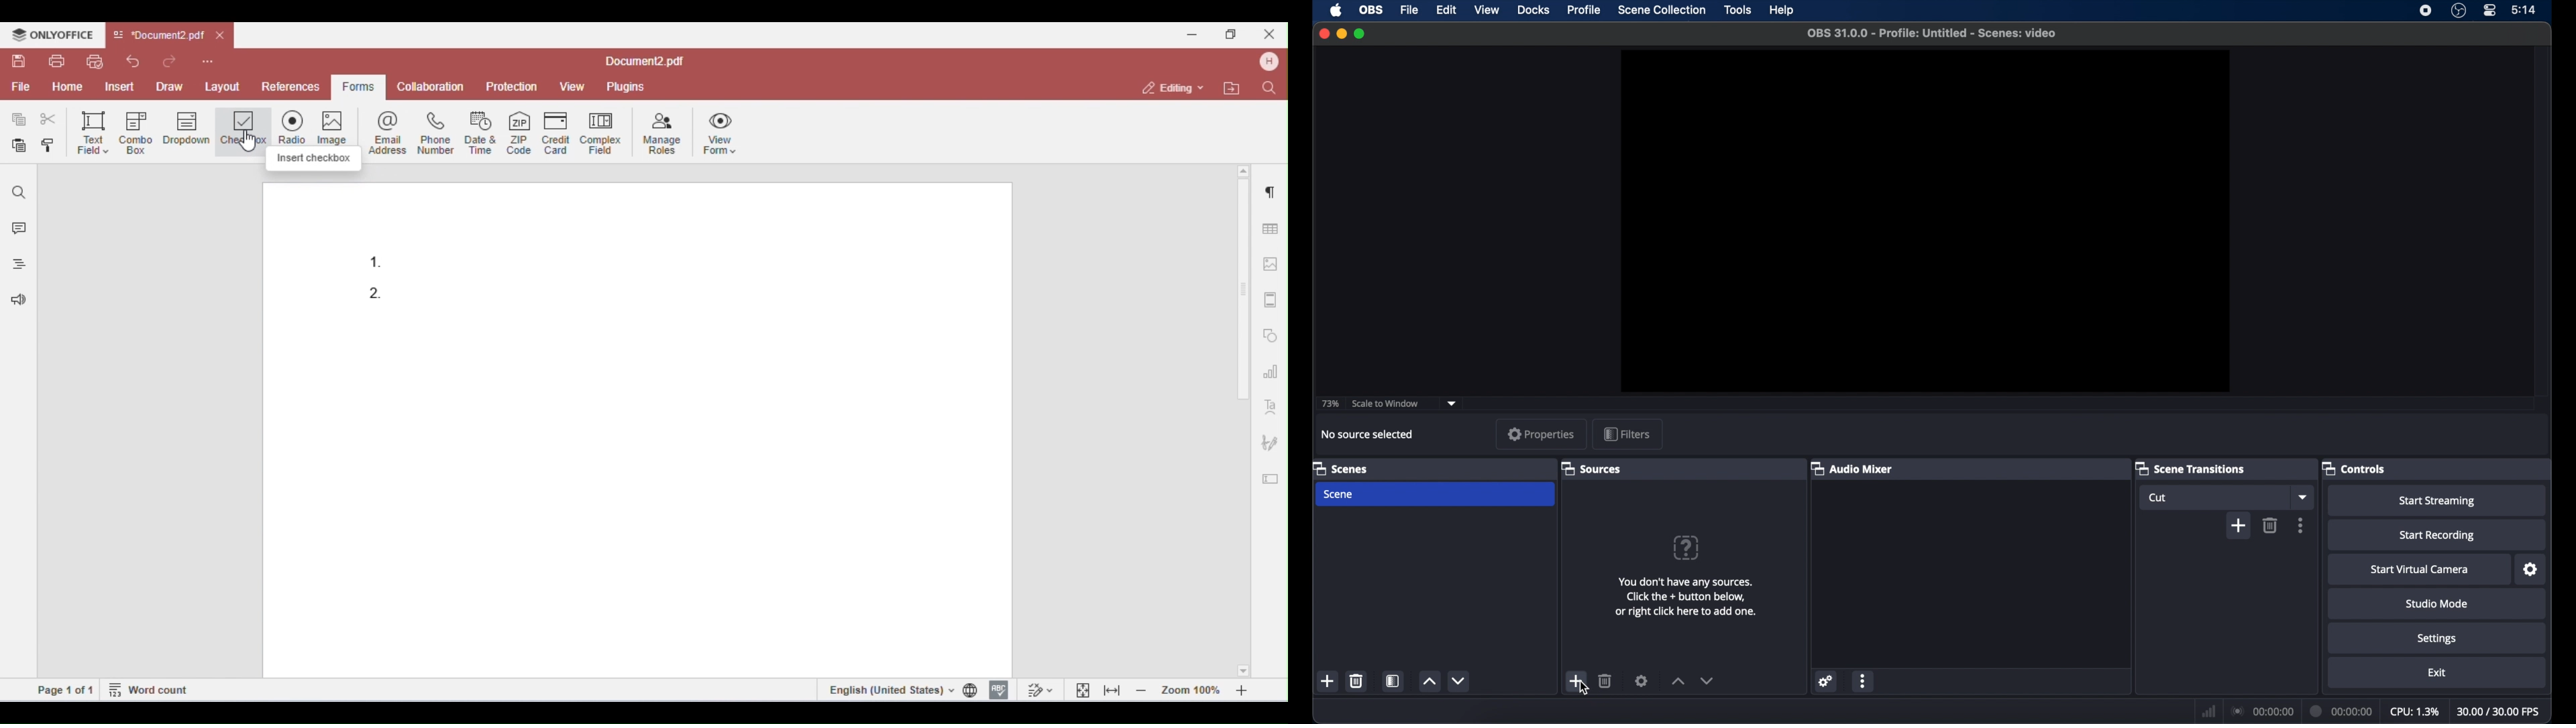 The image size is (2576, 728). Describe the element at coordinates (1340, 468) in the screenshot. I see `scenes` at that location.